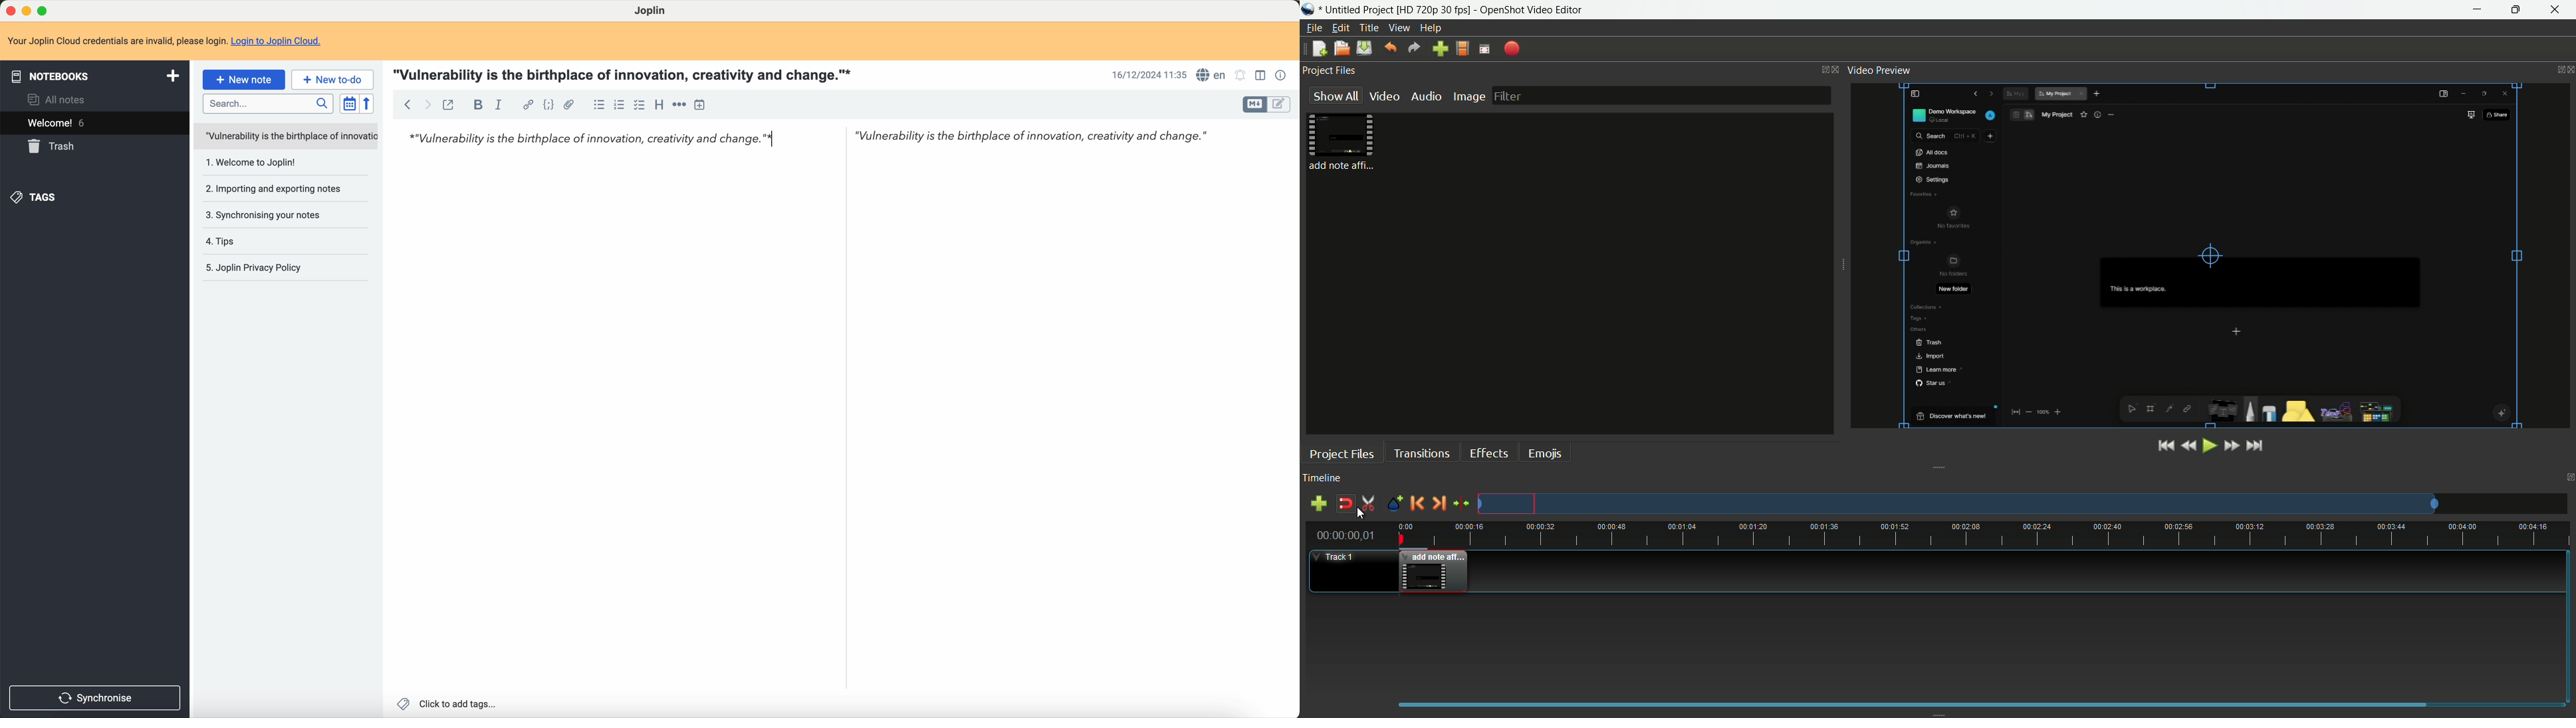  Describe the element at coordinates (1369, 501) in the screenshot. I see `enable razor` at that location.